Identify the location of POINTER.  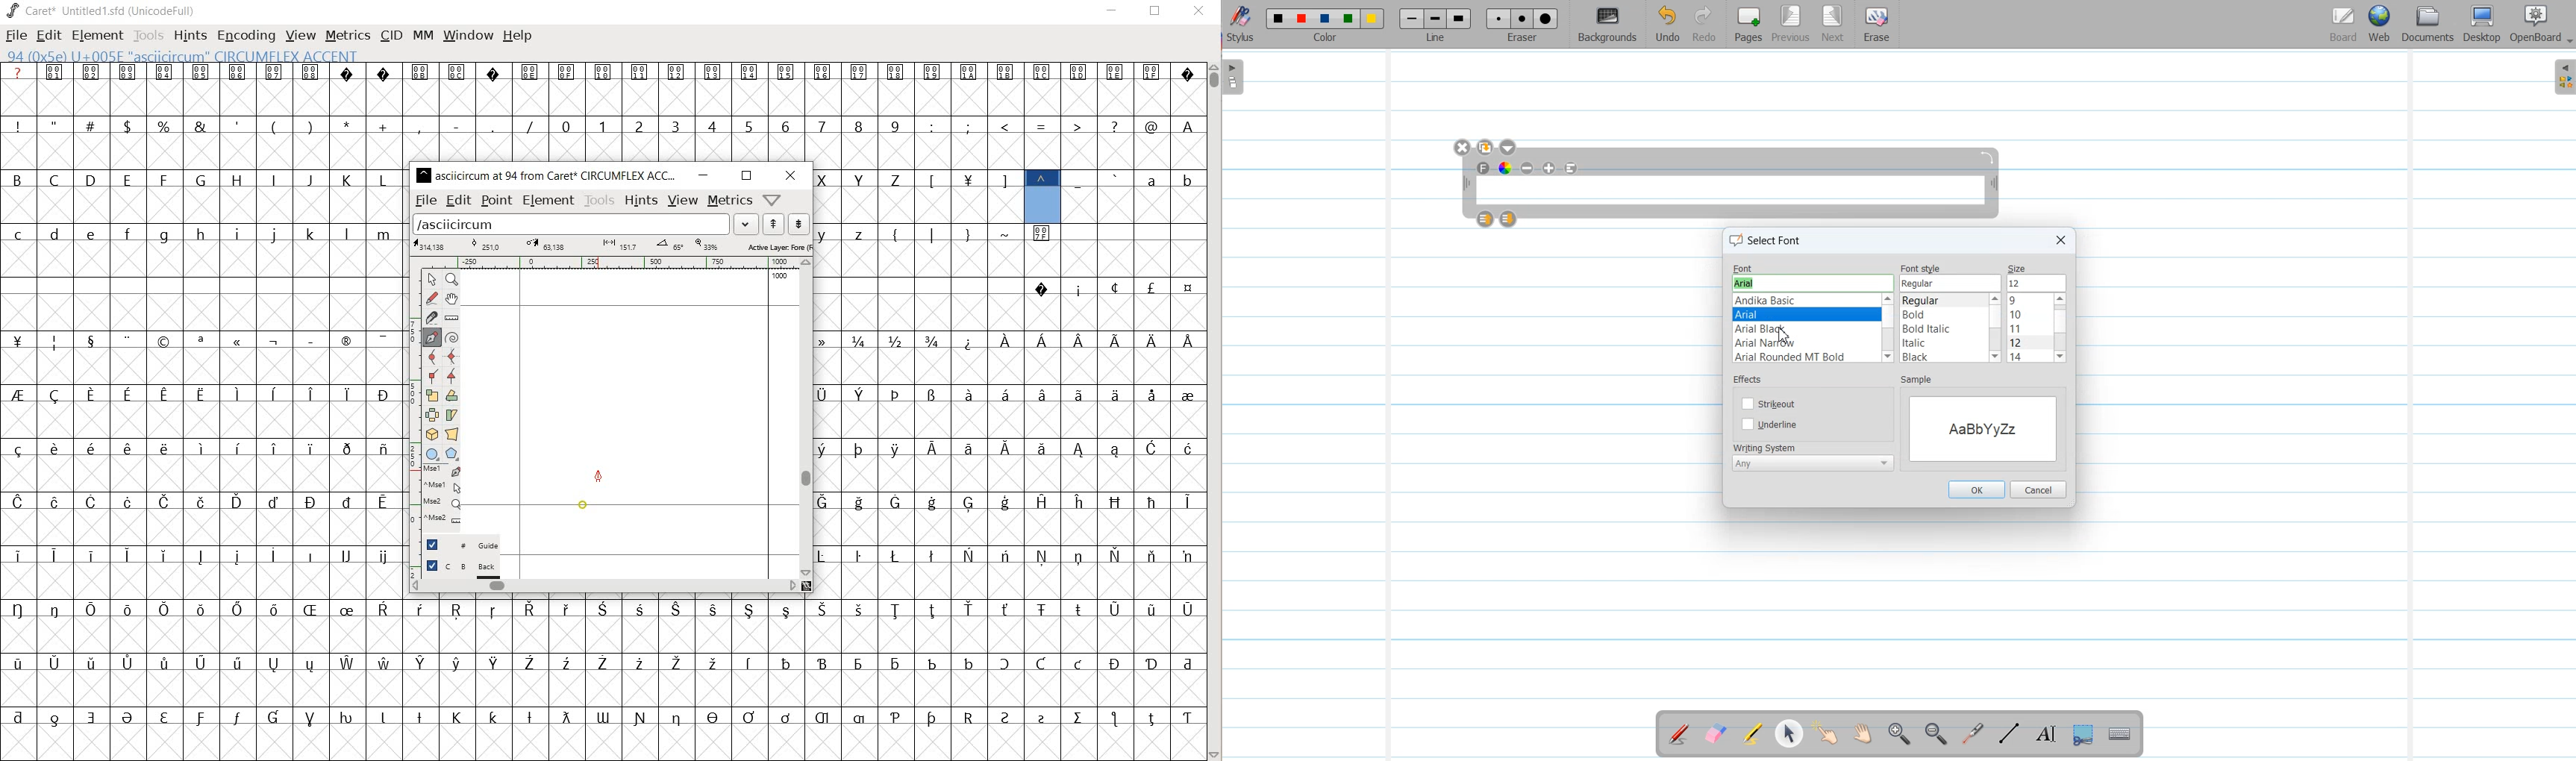
(434, 281).